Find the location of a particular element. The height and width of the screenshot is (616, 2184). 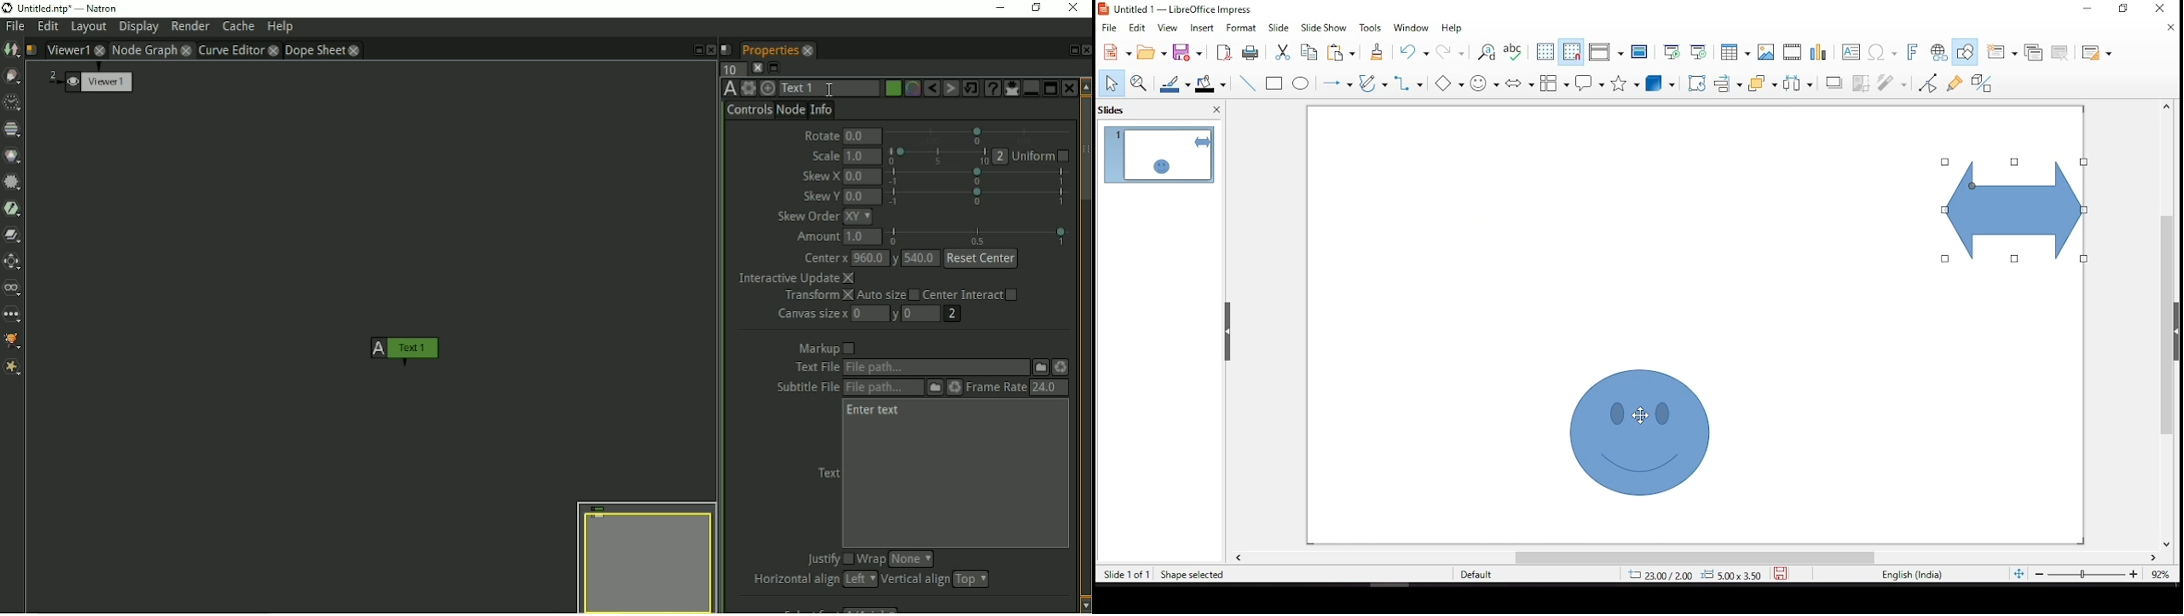

insert is located at coordinates (1205, 30).